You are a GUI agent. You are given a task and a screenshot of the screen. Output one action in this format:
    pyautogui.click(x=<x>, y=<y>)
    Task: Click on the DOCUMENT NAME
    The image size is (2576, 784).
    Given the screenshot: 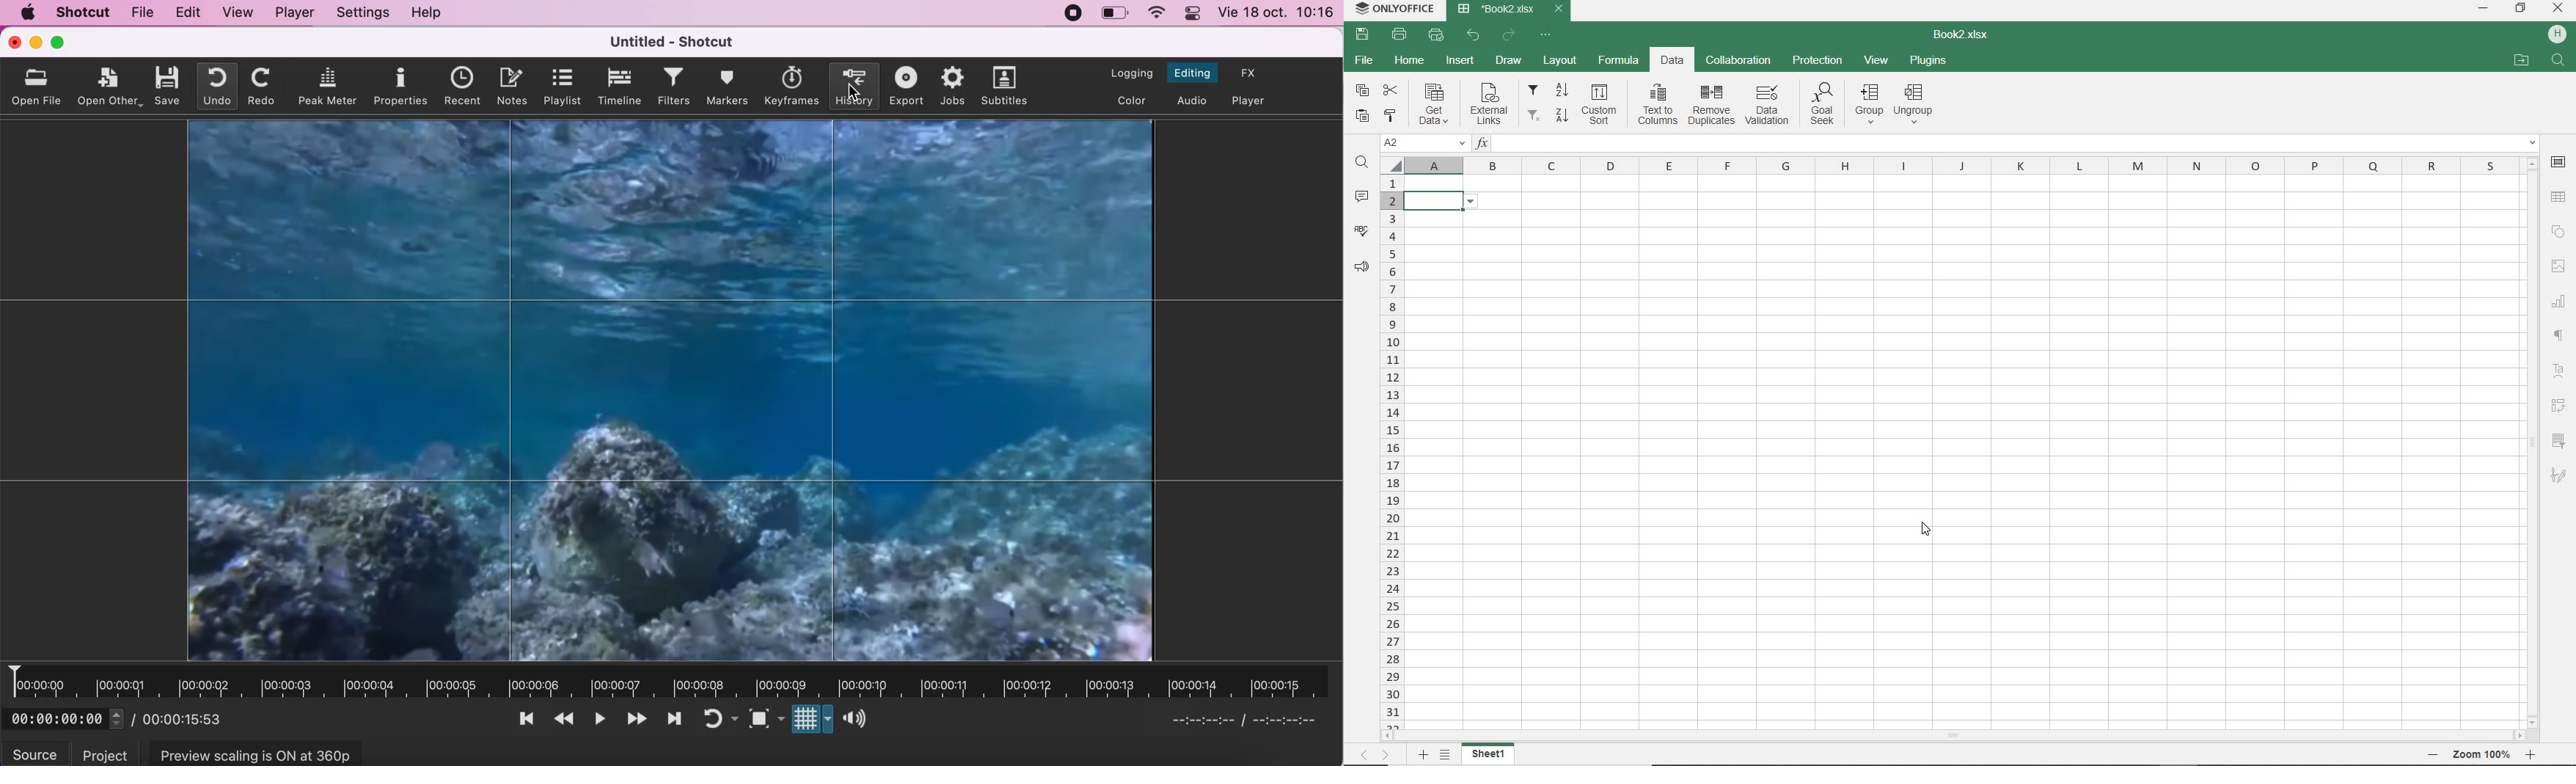 What is the action you would take?
    pyautogui.click(x=1961, y=34)
    